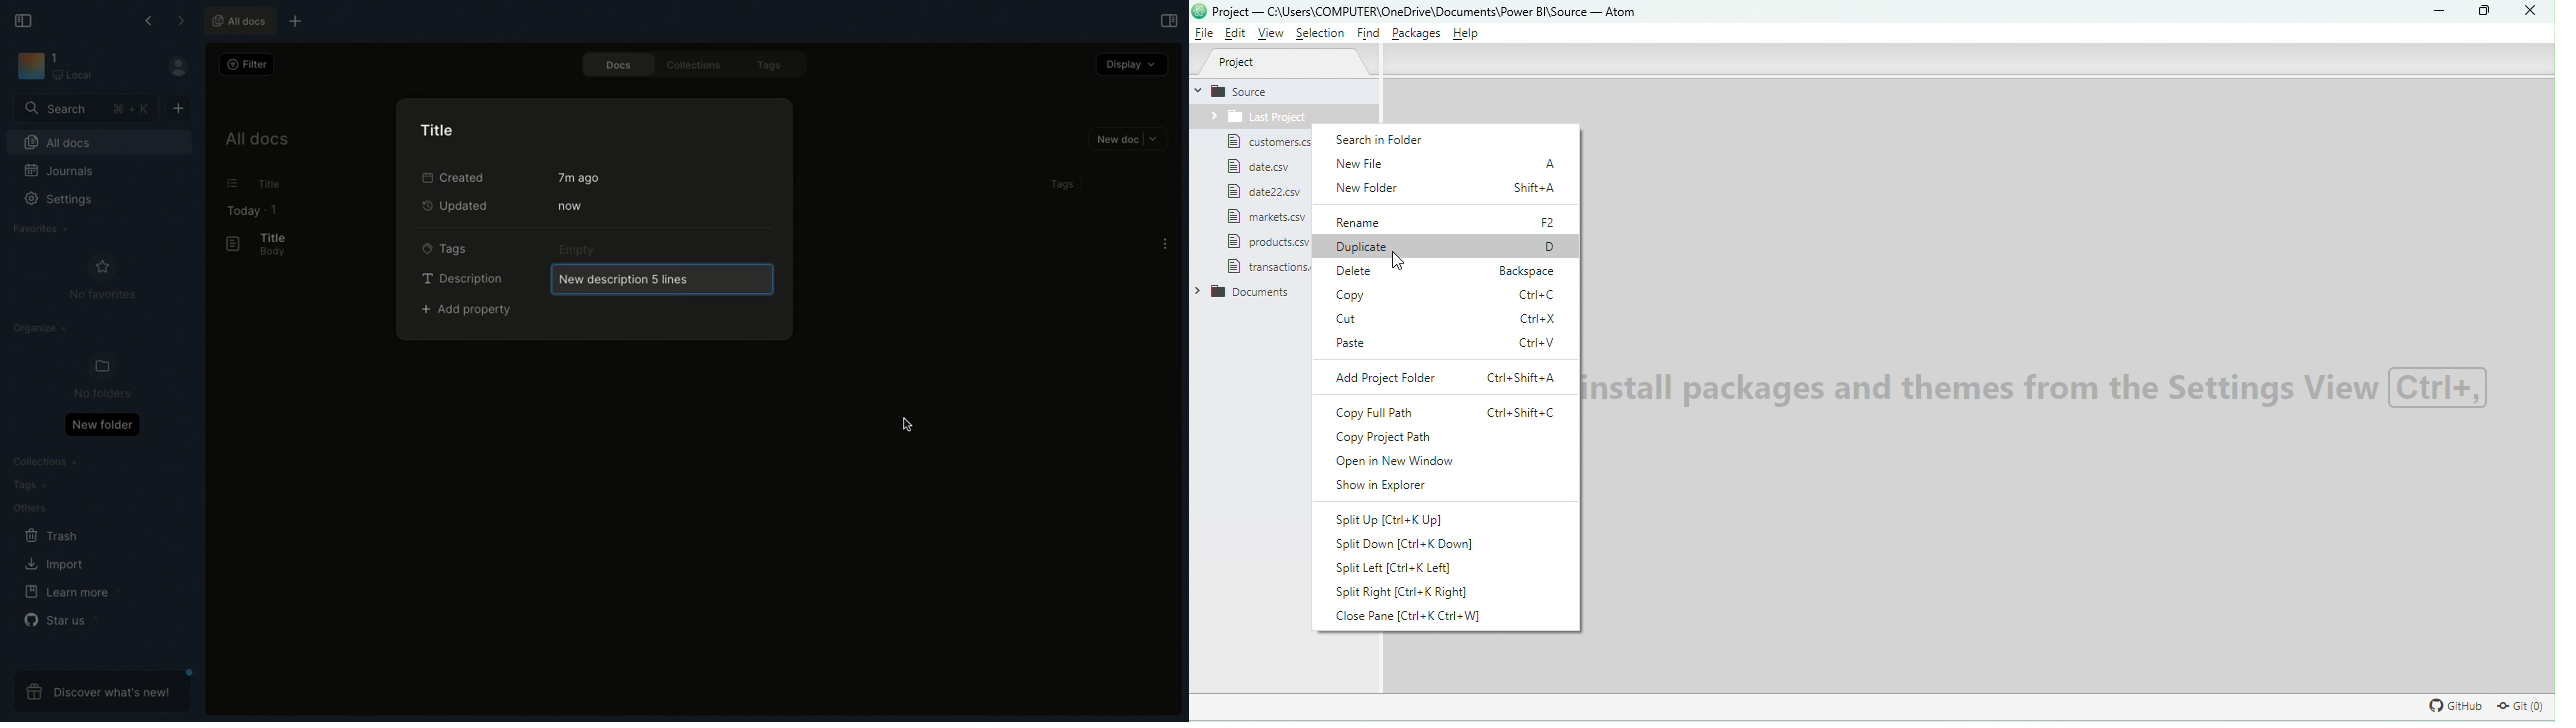 This screenshot has width=2576, height=728. I want to click on File, so click(1265, 267).